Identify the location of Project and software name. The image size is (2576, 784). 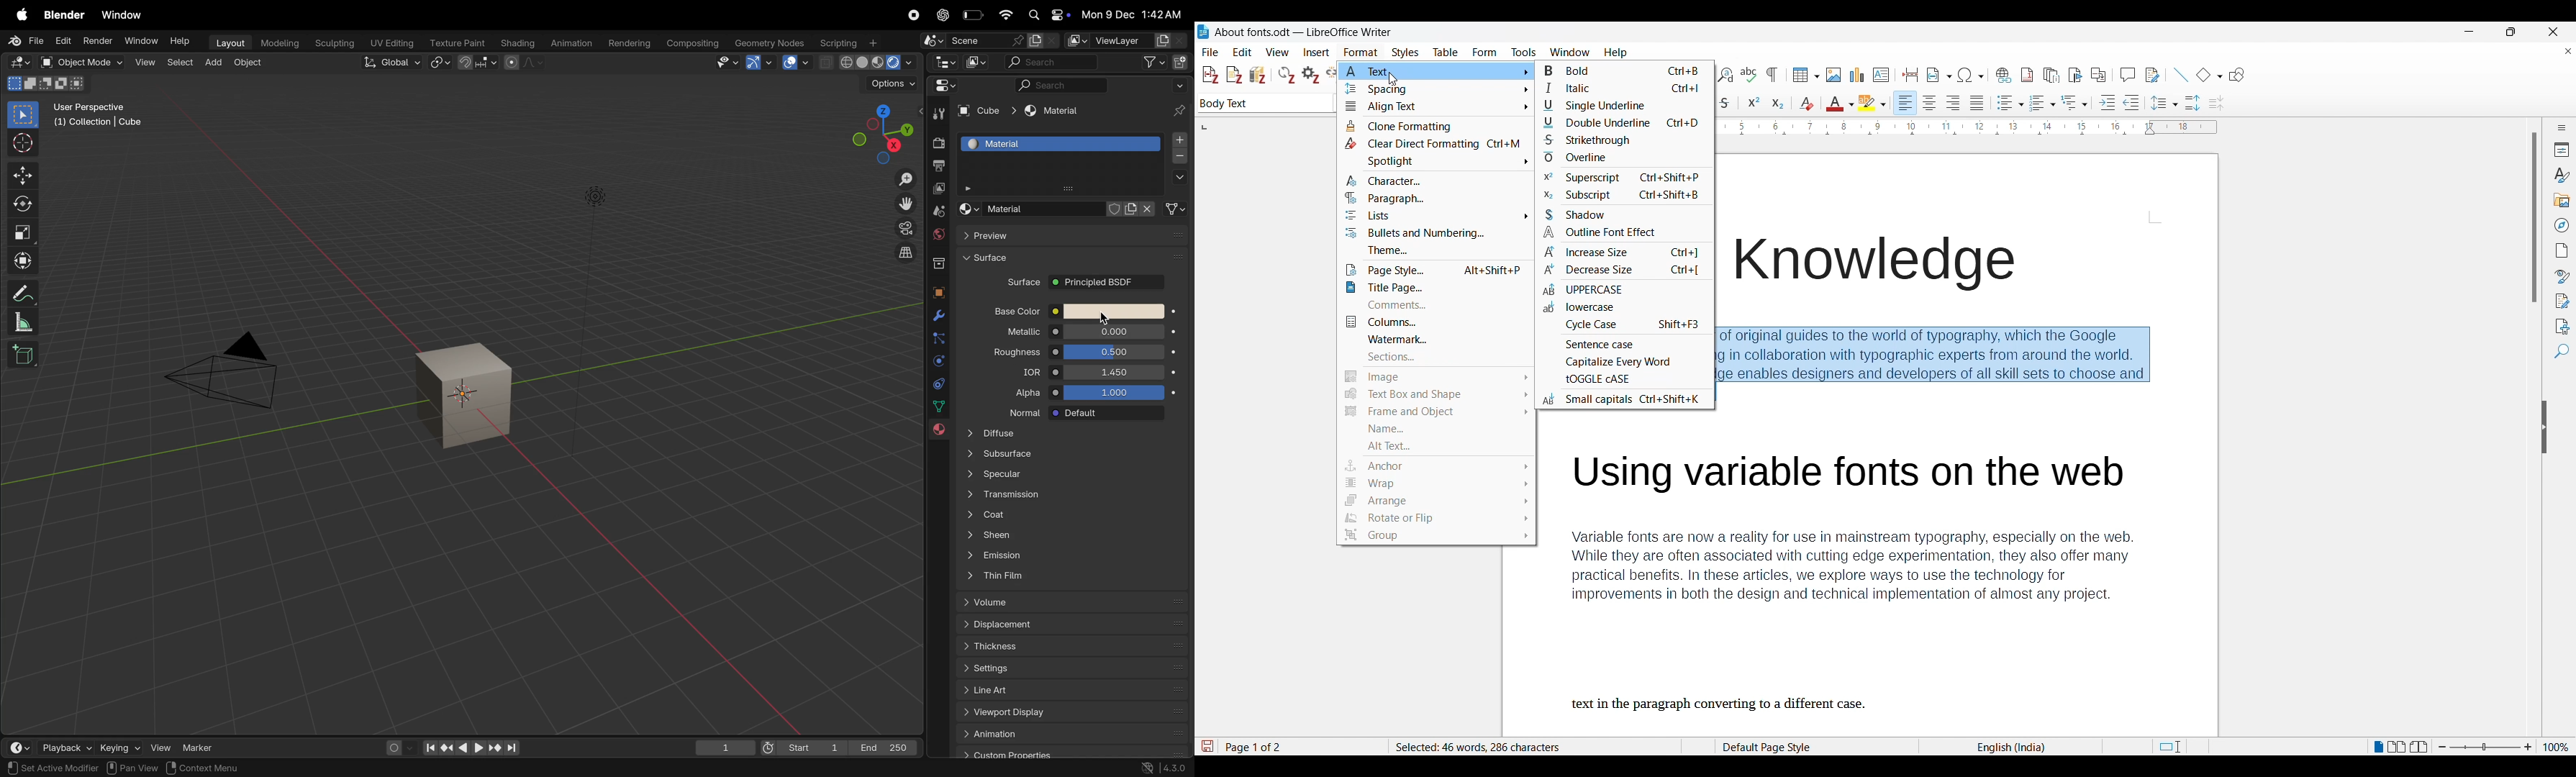
(1304, 32).